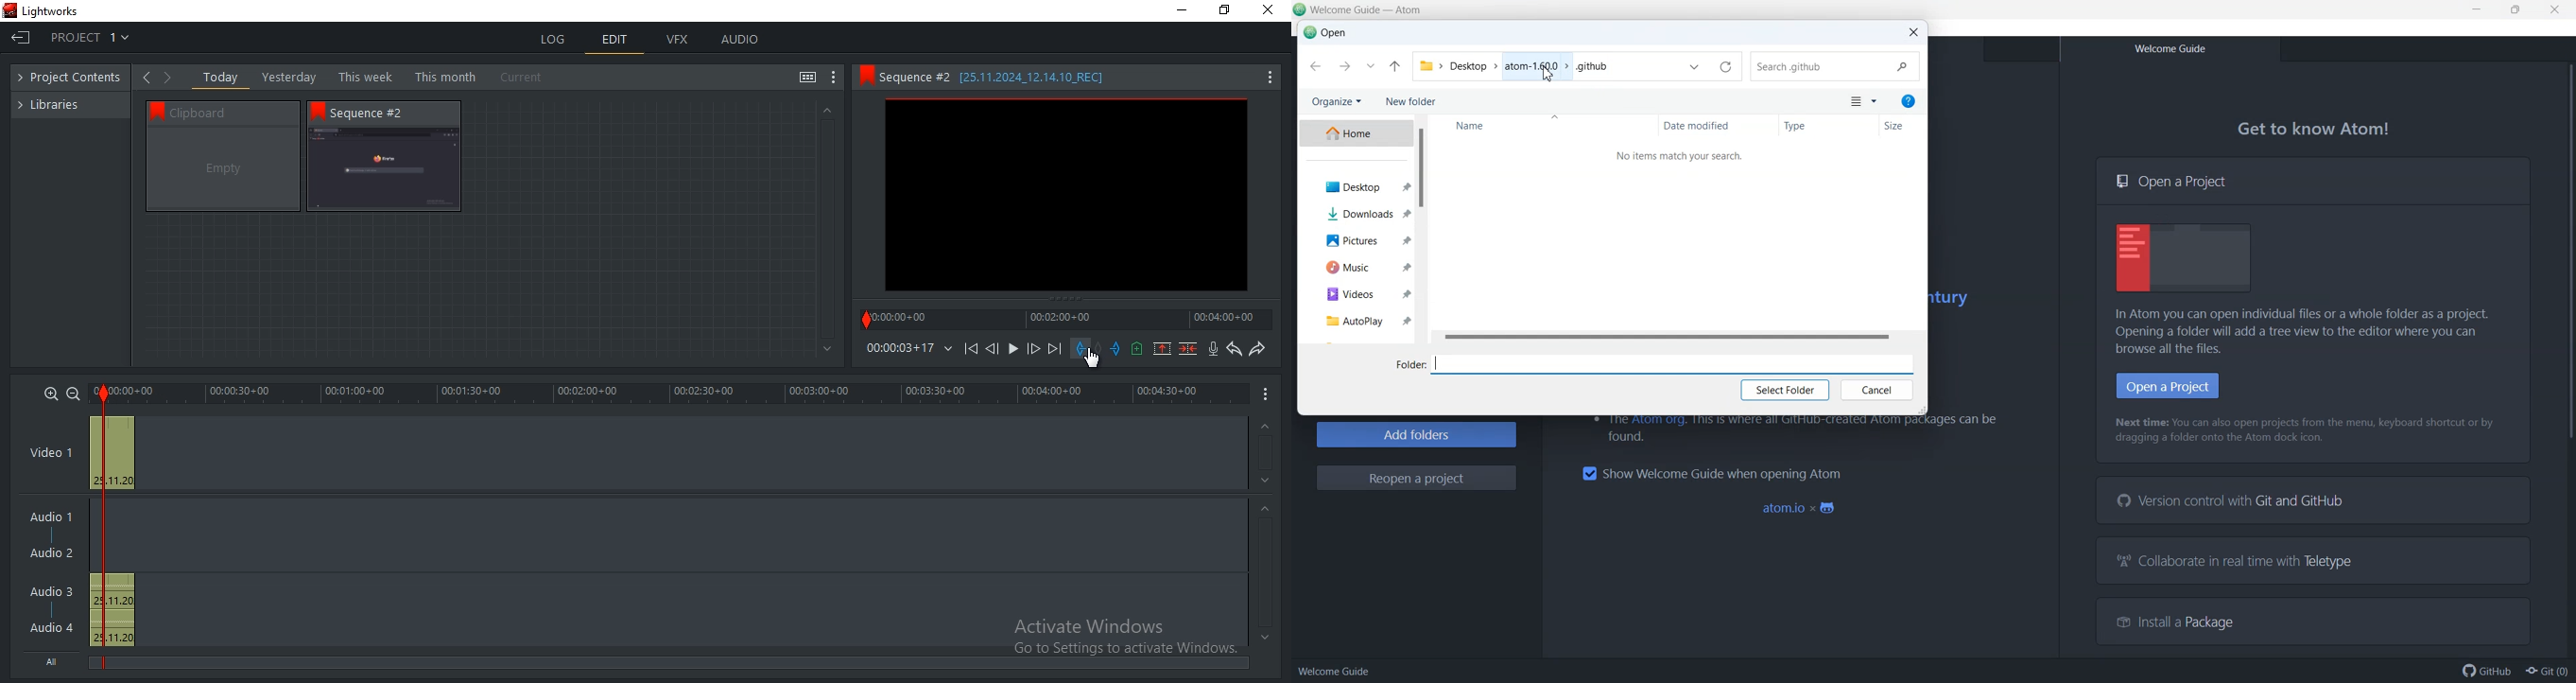 Image resolution: width=2576 pixels, height=700 pixels. Describe the element at coordinates (1334, 671) in the screenshot. I see `Welcome guide` at that location.